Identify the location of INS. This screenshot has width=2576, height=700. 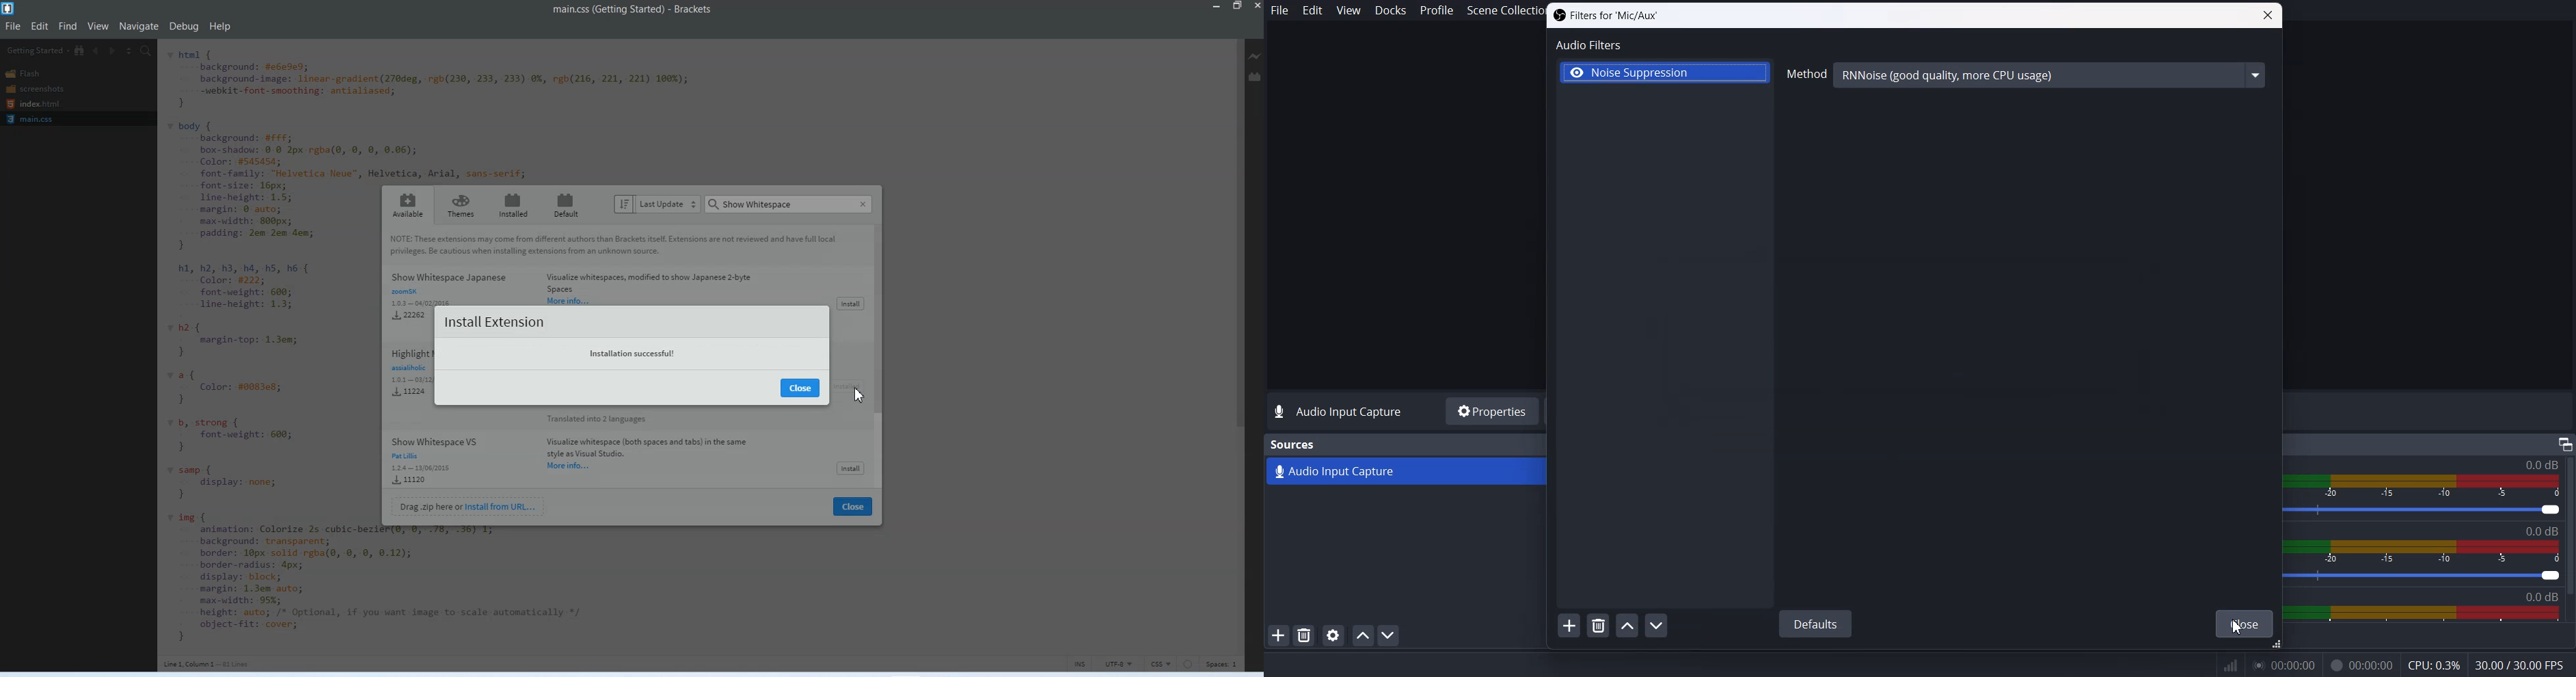
(1076, 664).